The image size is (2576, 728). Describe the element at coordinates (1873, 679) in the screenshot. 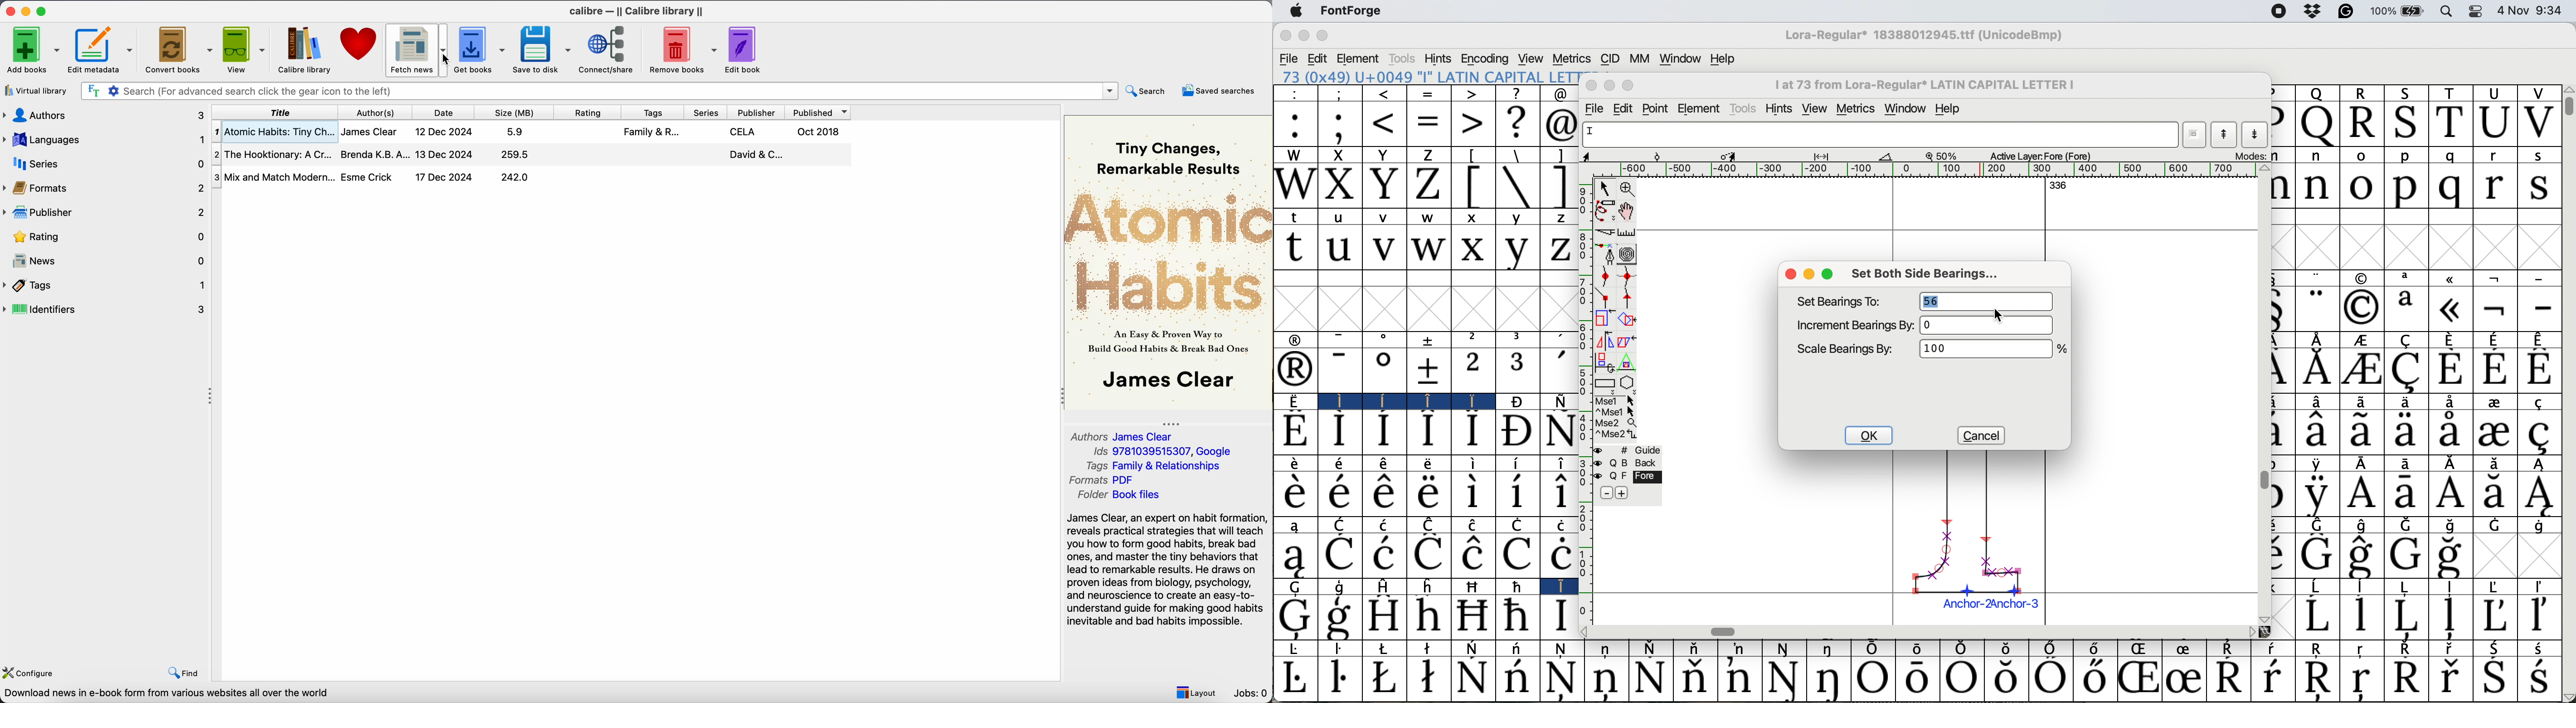

I see `Symbol` at that location.